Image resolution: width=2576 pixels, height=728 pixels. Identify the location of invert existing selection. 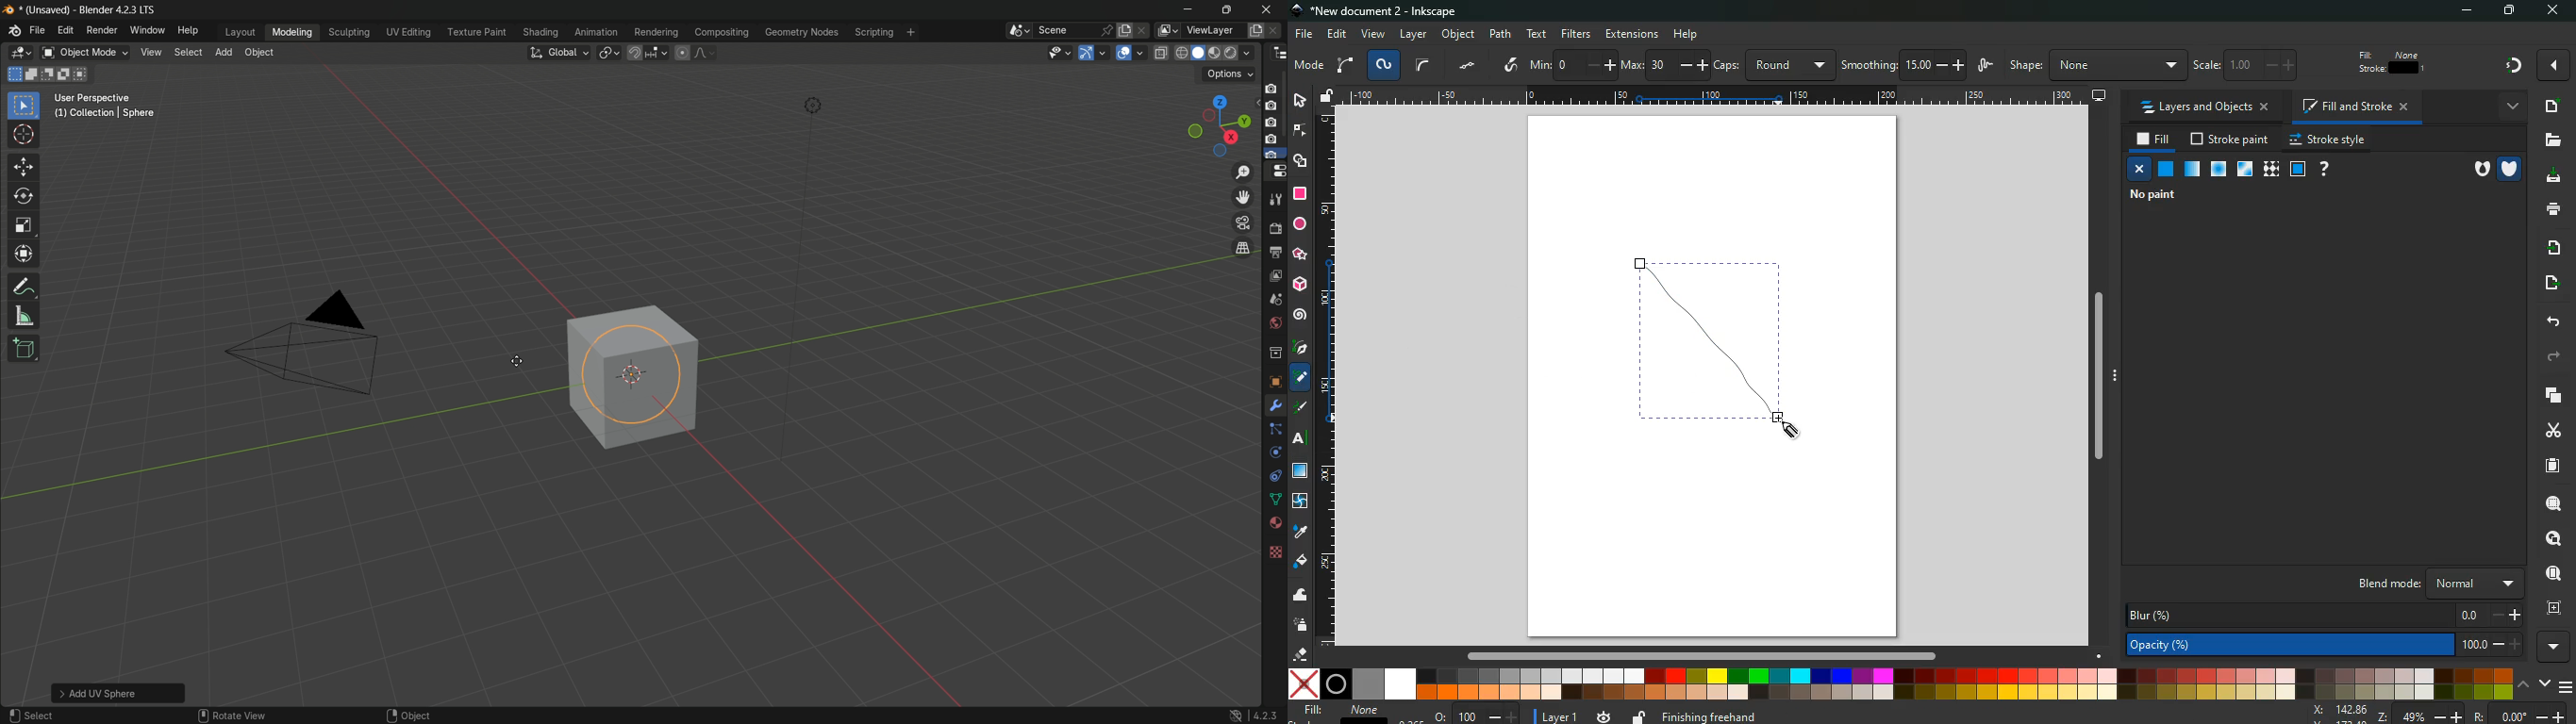
(67, 74).